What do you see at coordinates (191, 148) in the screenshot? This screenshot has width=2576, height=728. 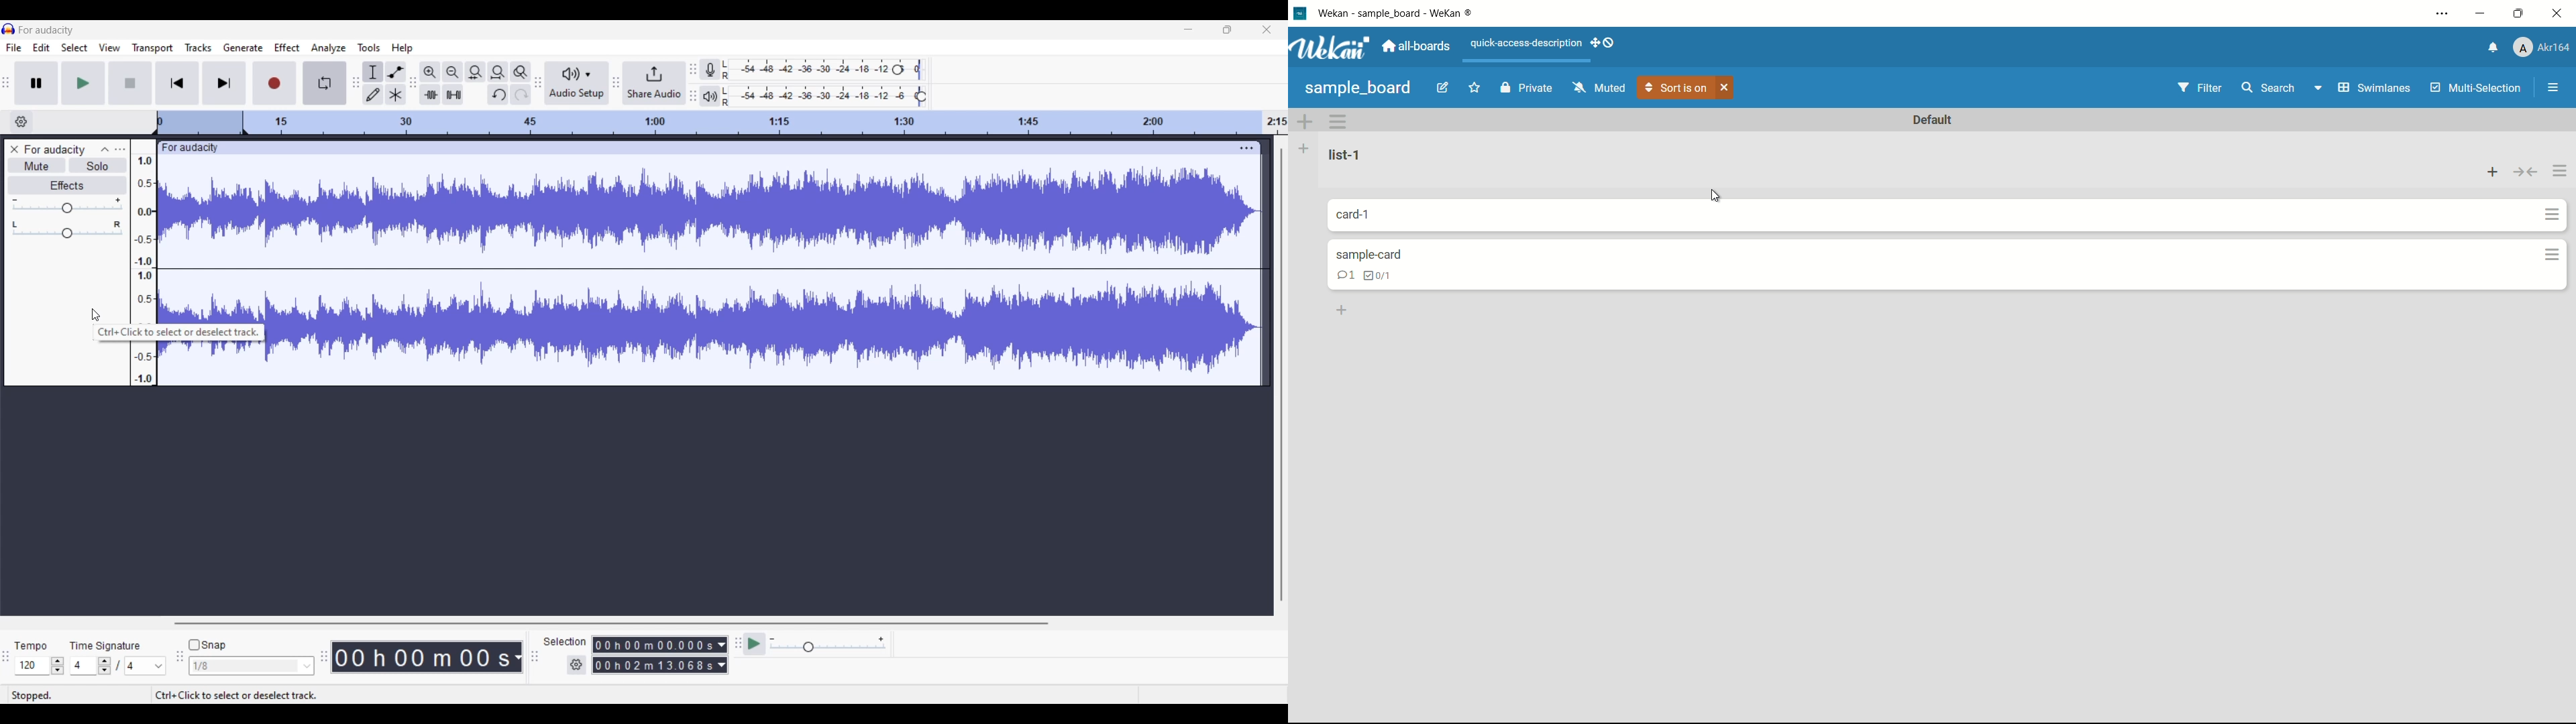 I see `Track name` at bounding box center [191, 148].